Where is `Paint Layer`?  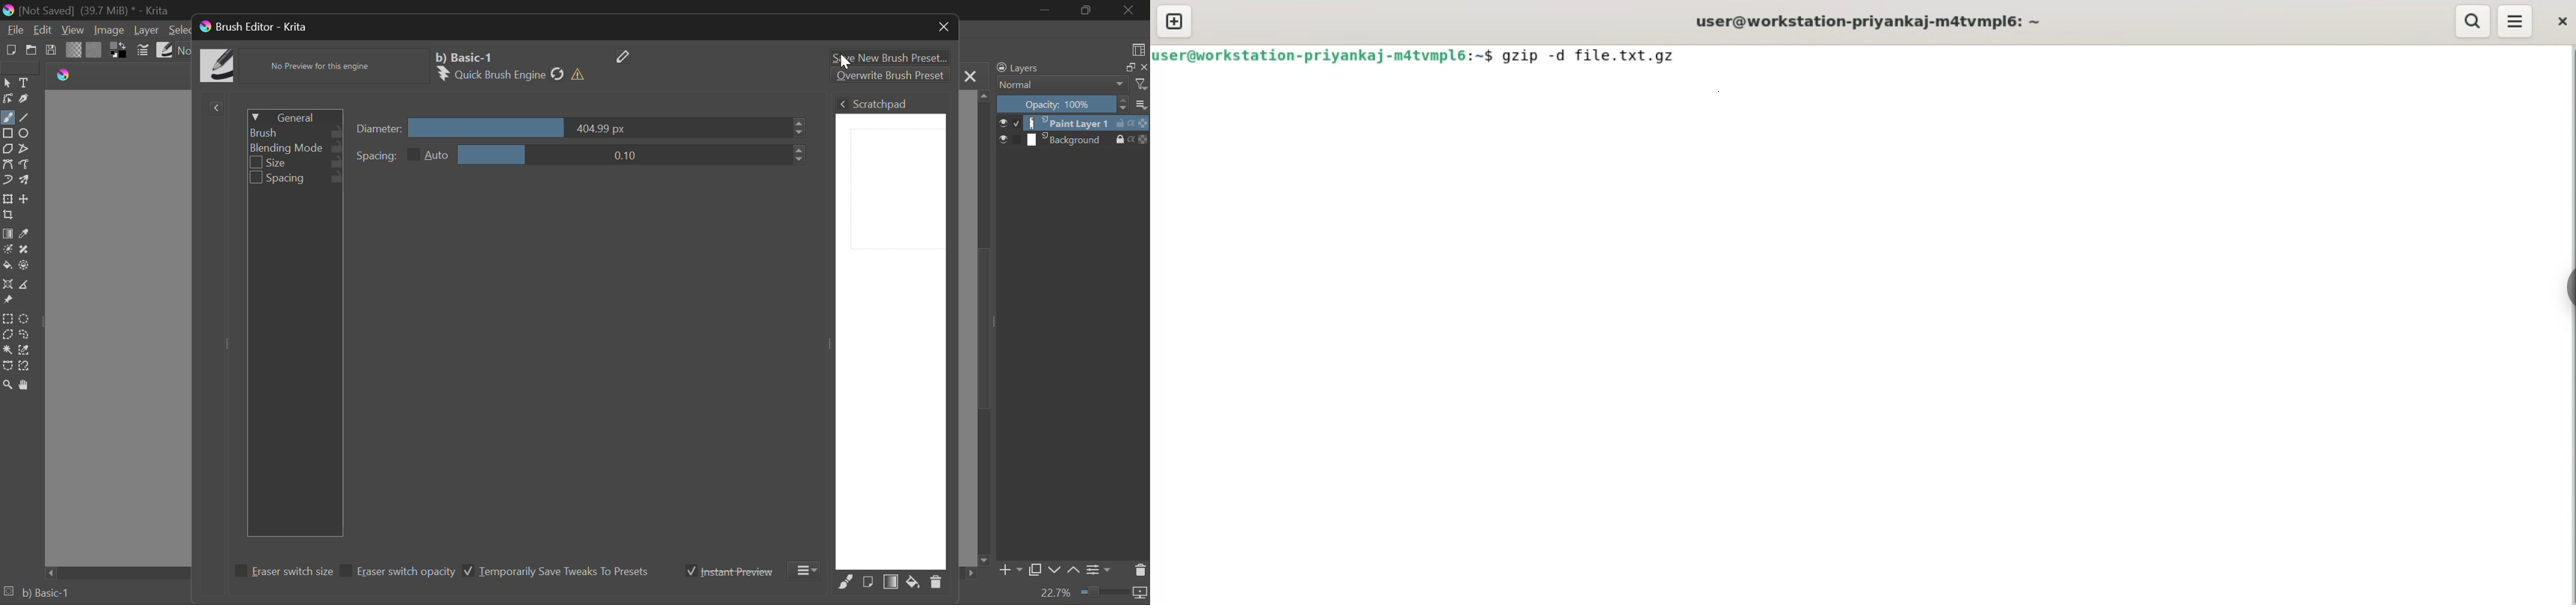
Paint Layer is located at coordinates (1075, 123).